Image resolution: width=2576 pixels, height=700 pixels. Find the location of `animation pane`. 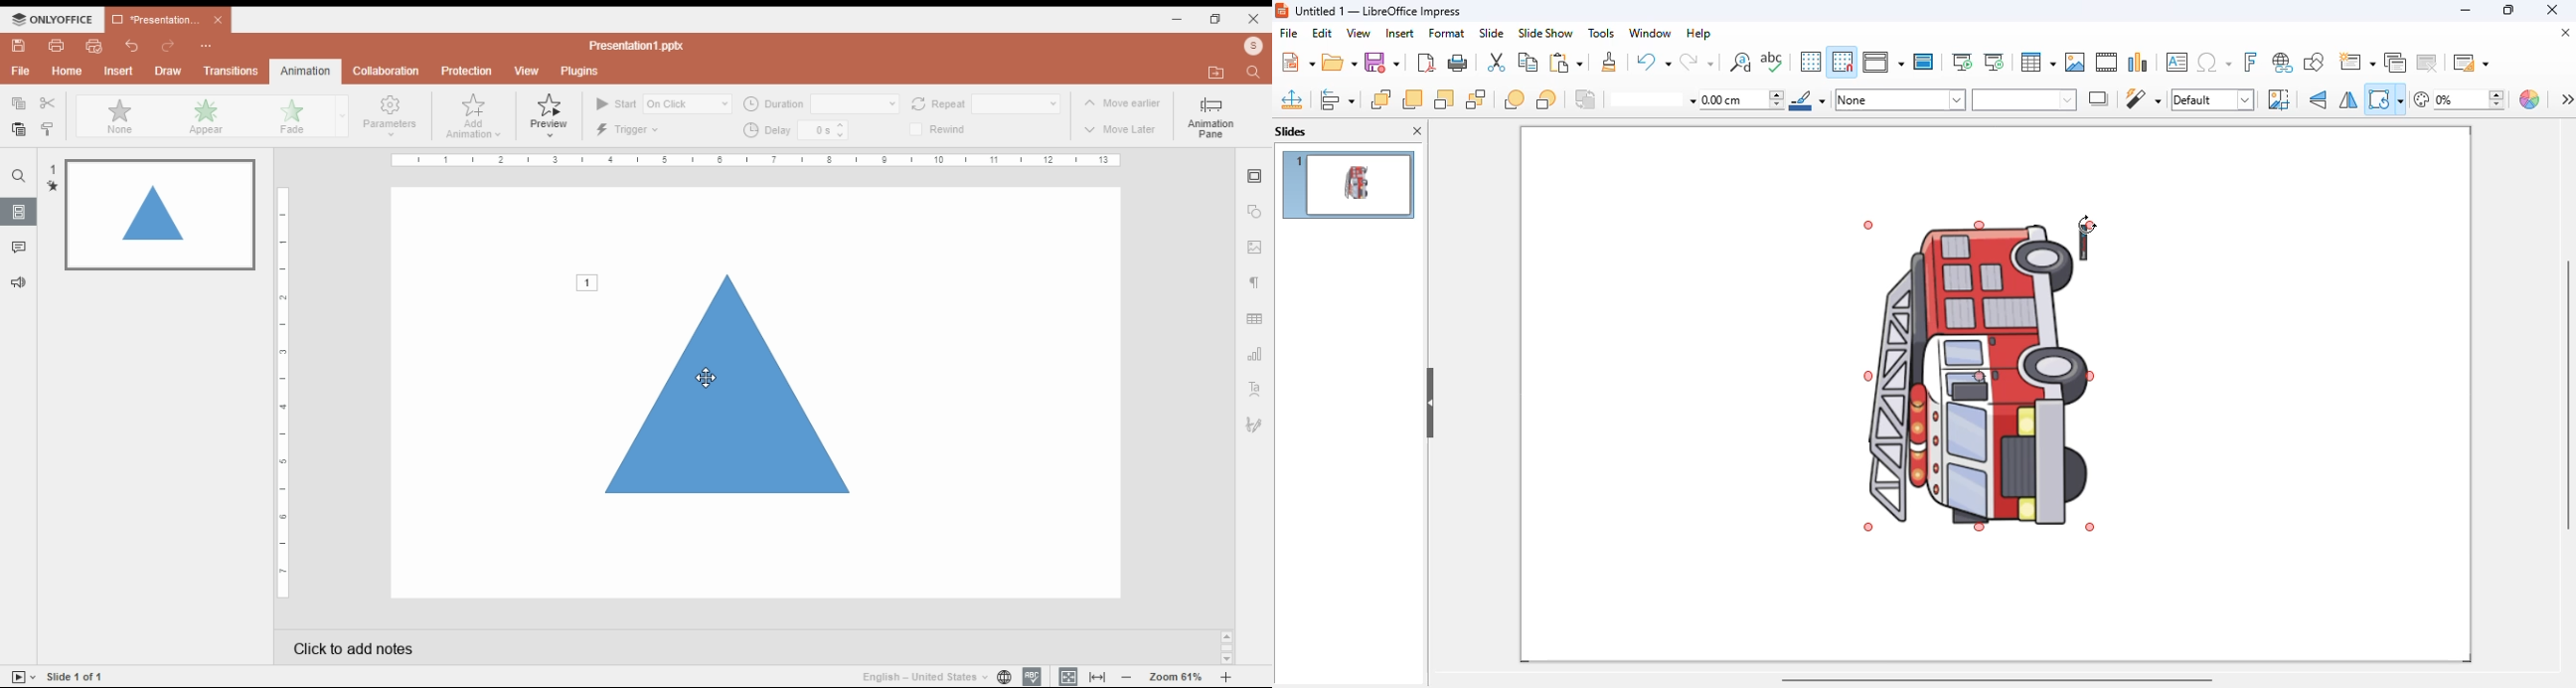

animation pane is located at coordinates (1210, 119).